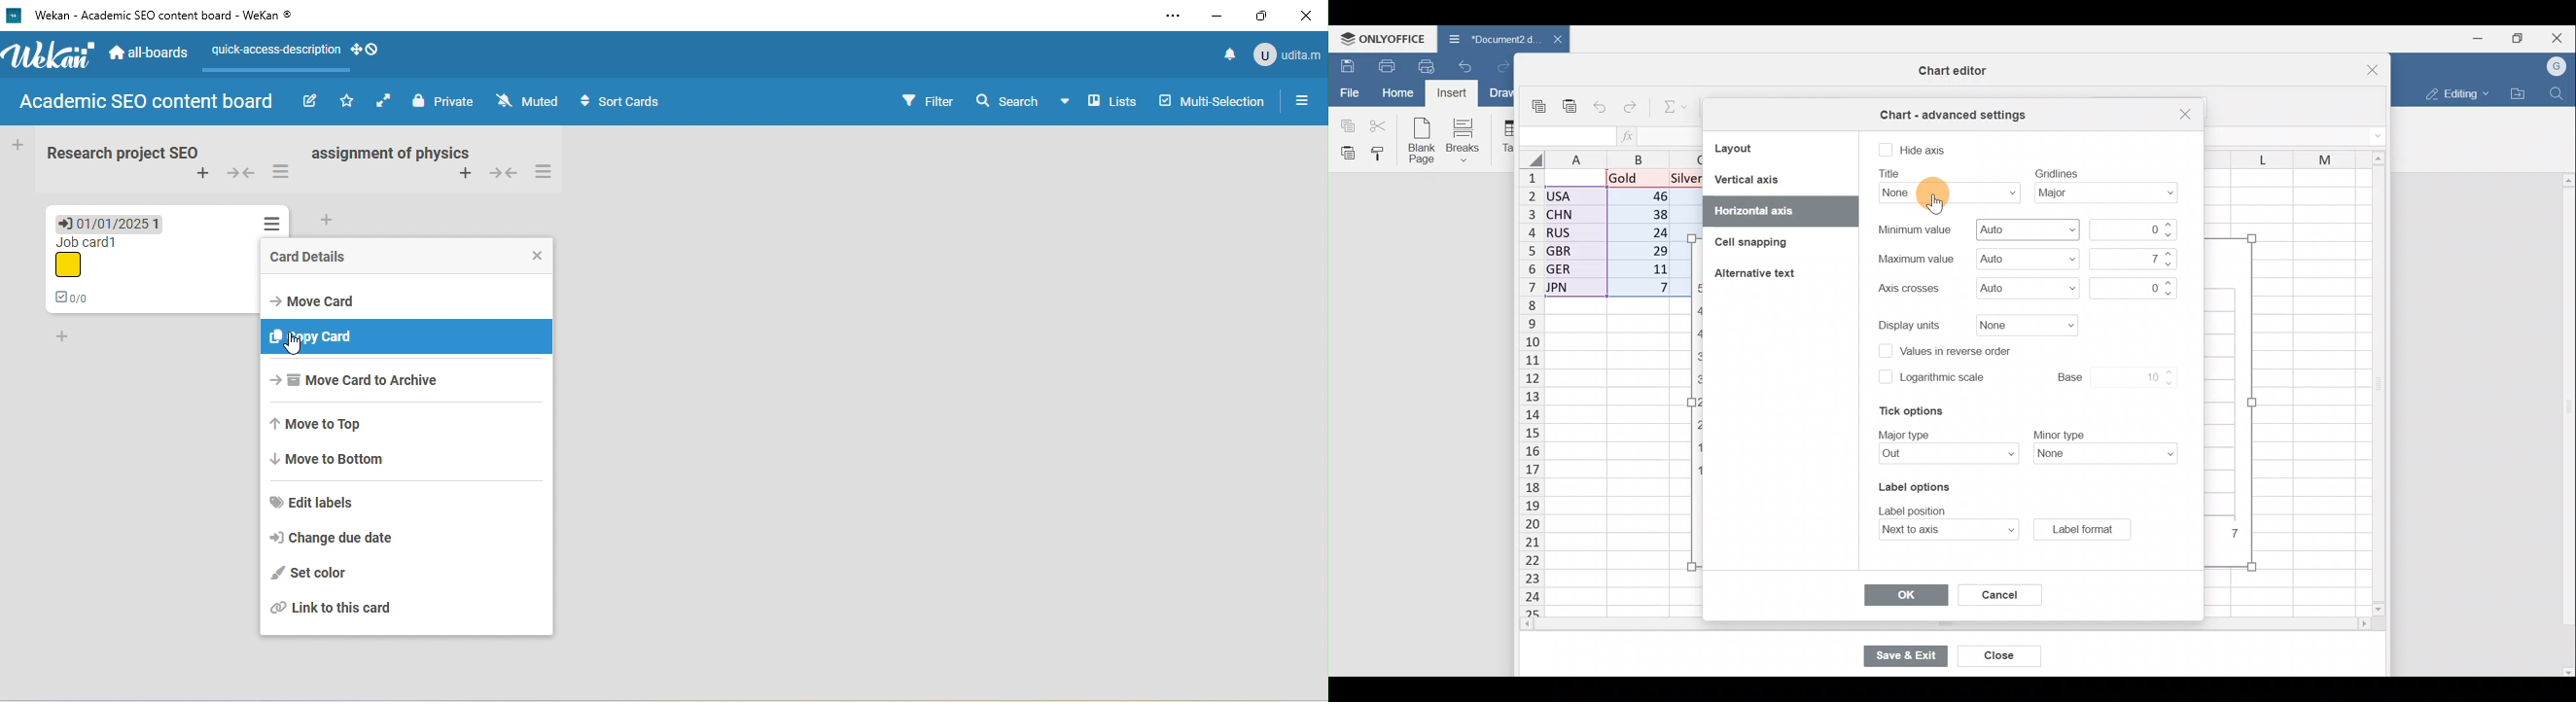  I want to click on Document2.d, so click(1486, 38).